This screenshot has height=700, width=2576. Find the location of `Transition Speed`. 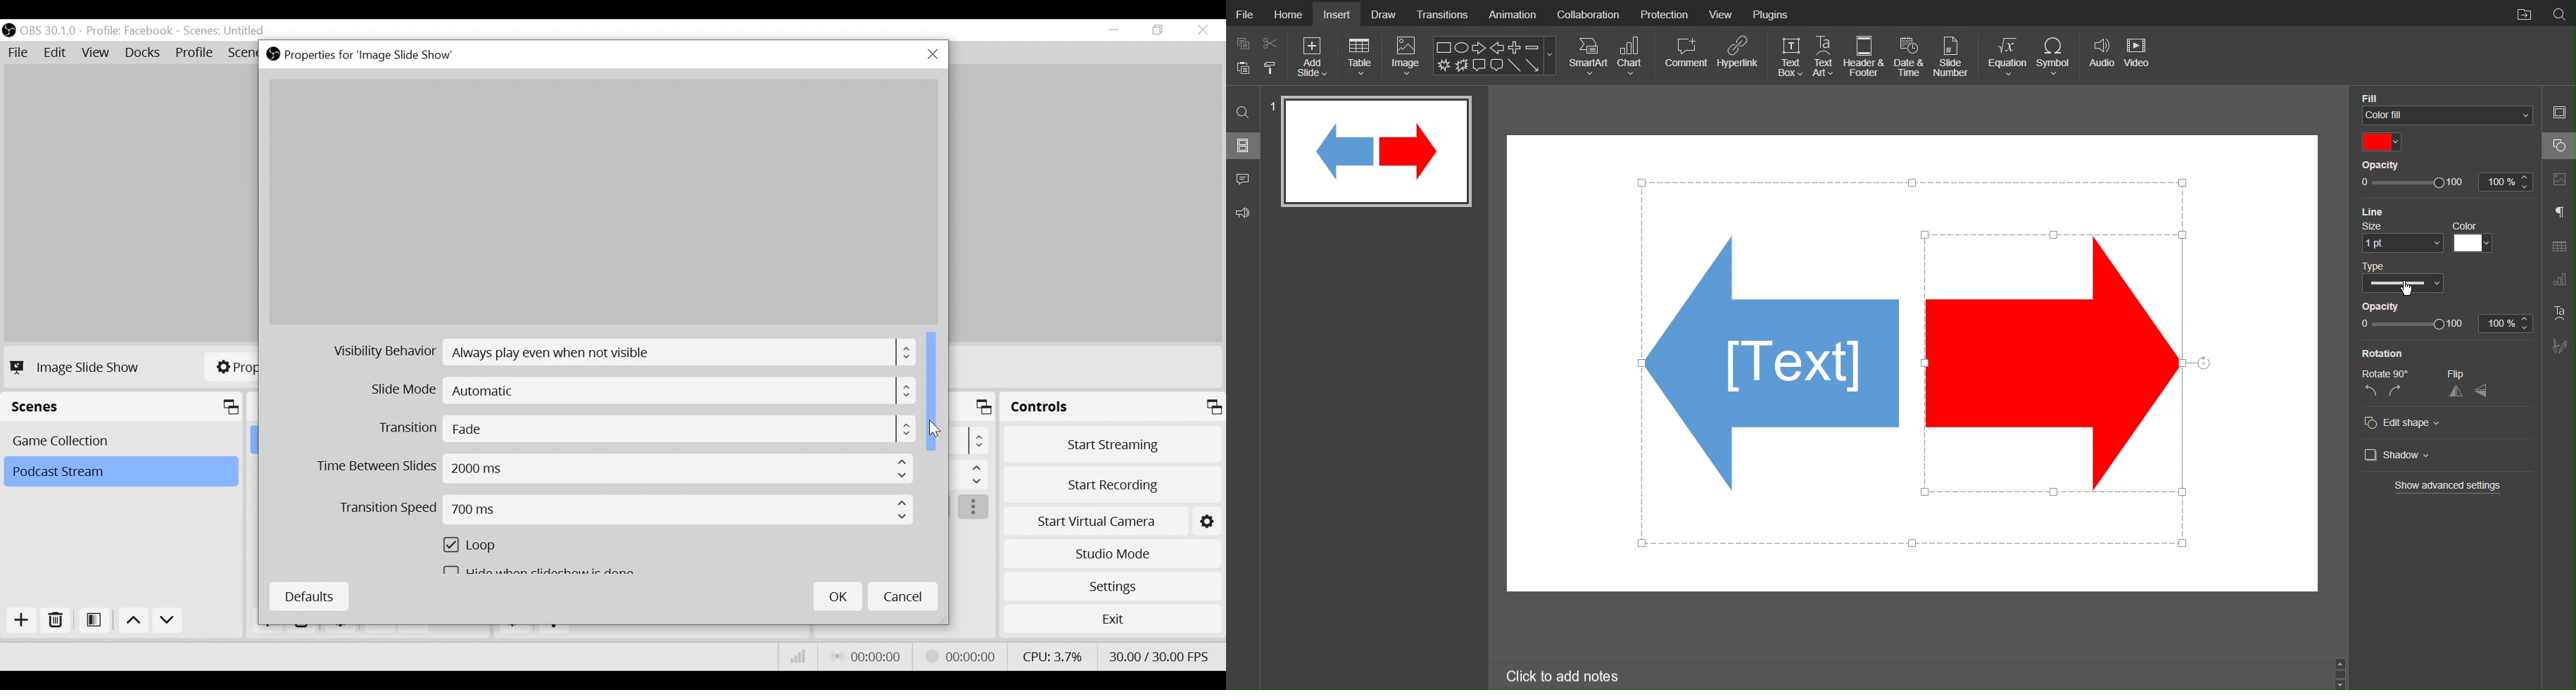

Transition Speed is located at coordinates (627, 512).